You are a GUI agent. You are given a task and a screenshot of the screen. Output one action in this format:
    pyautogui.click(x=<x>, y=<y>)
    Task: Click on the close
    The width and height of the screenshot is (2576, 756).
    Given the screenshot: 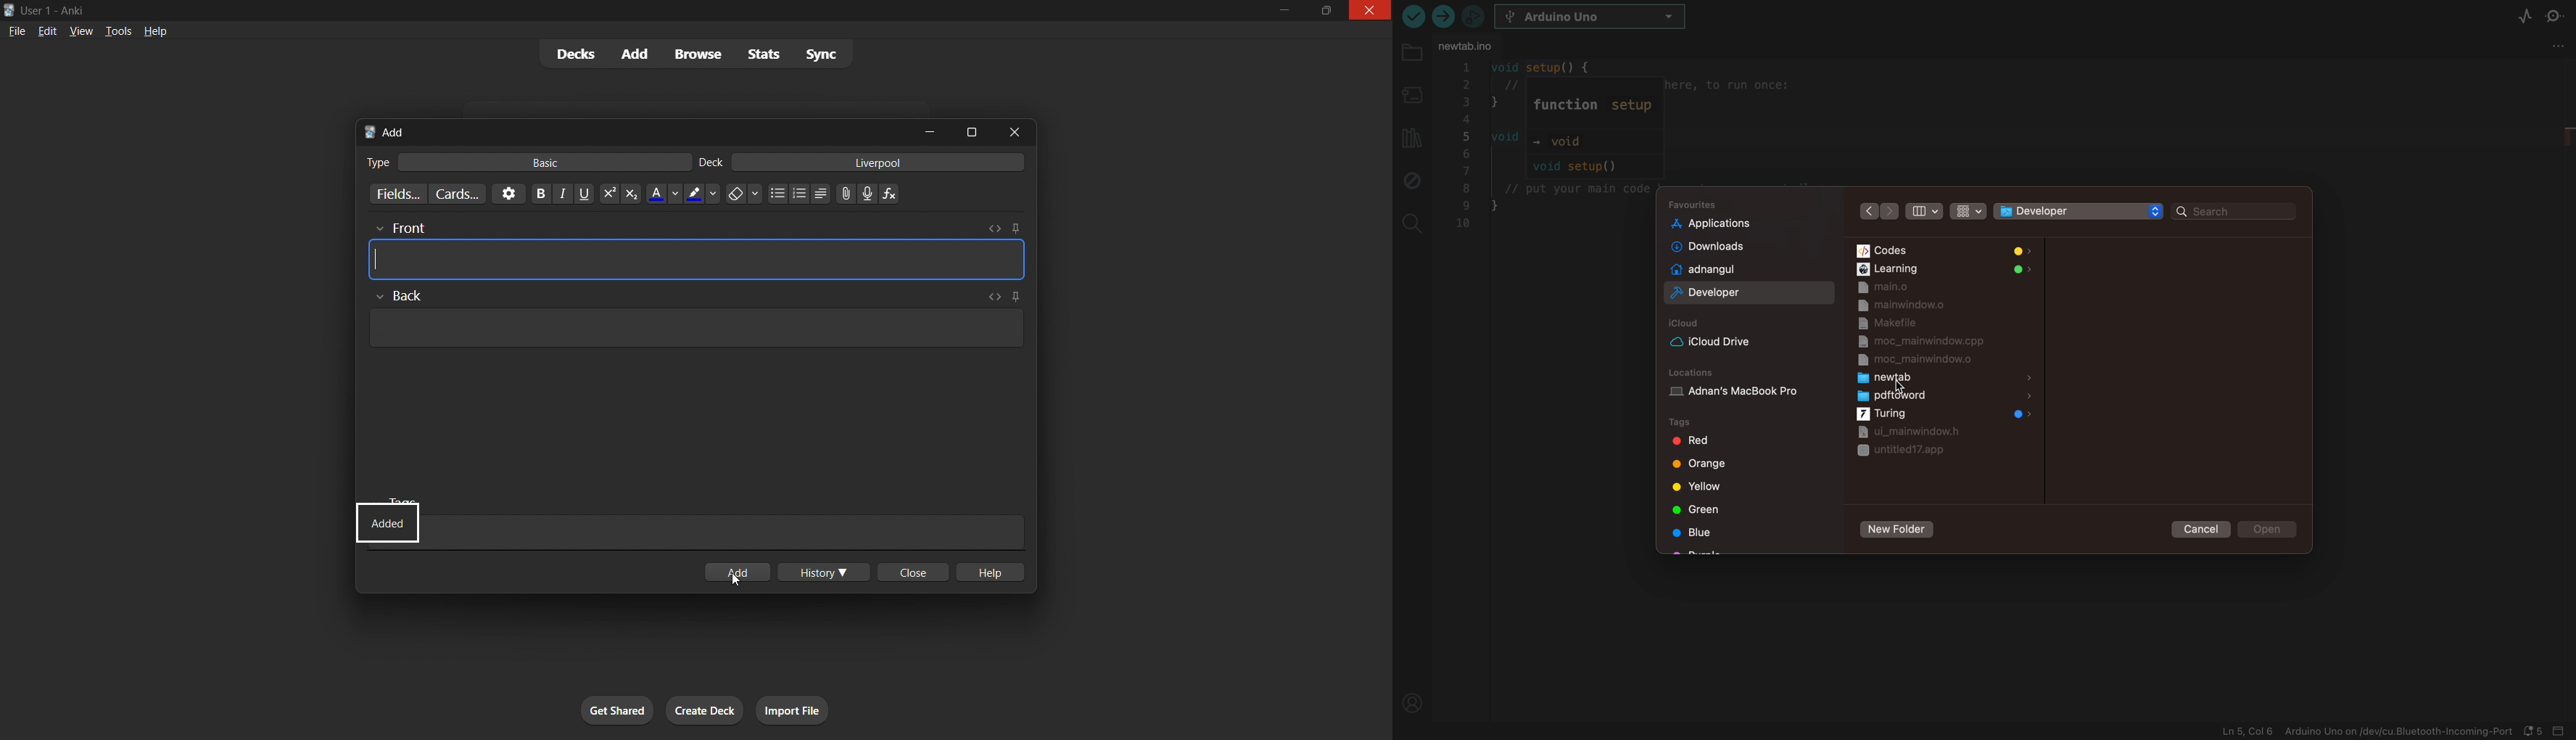 What is the action you would take?
    pyautogui.click(x=1369, y=12)
    